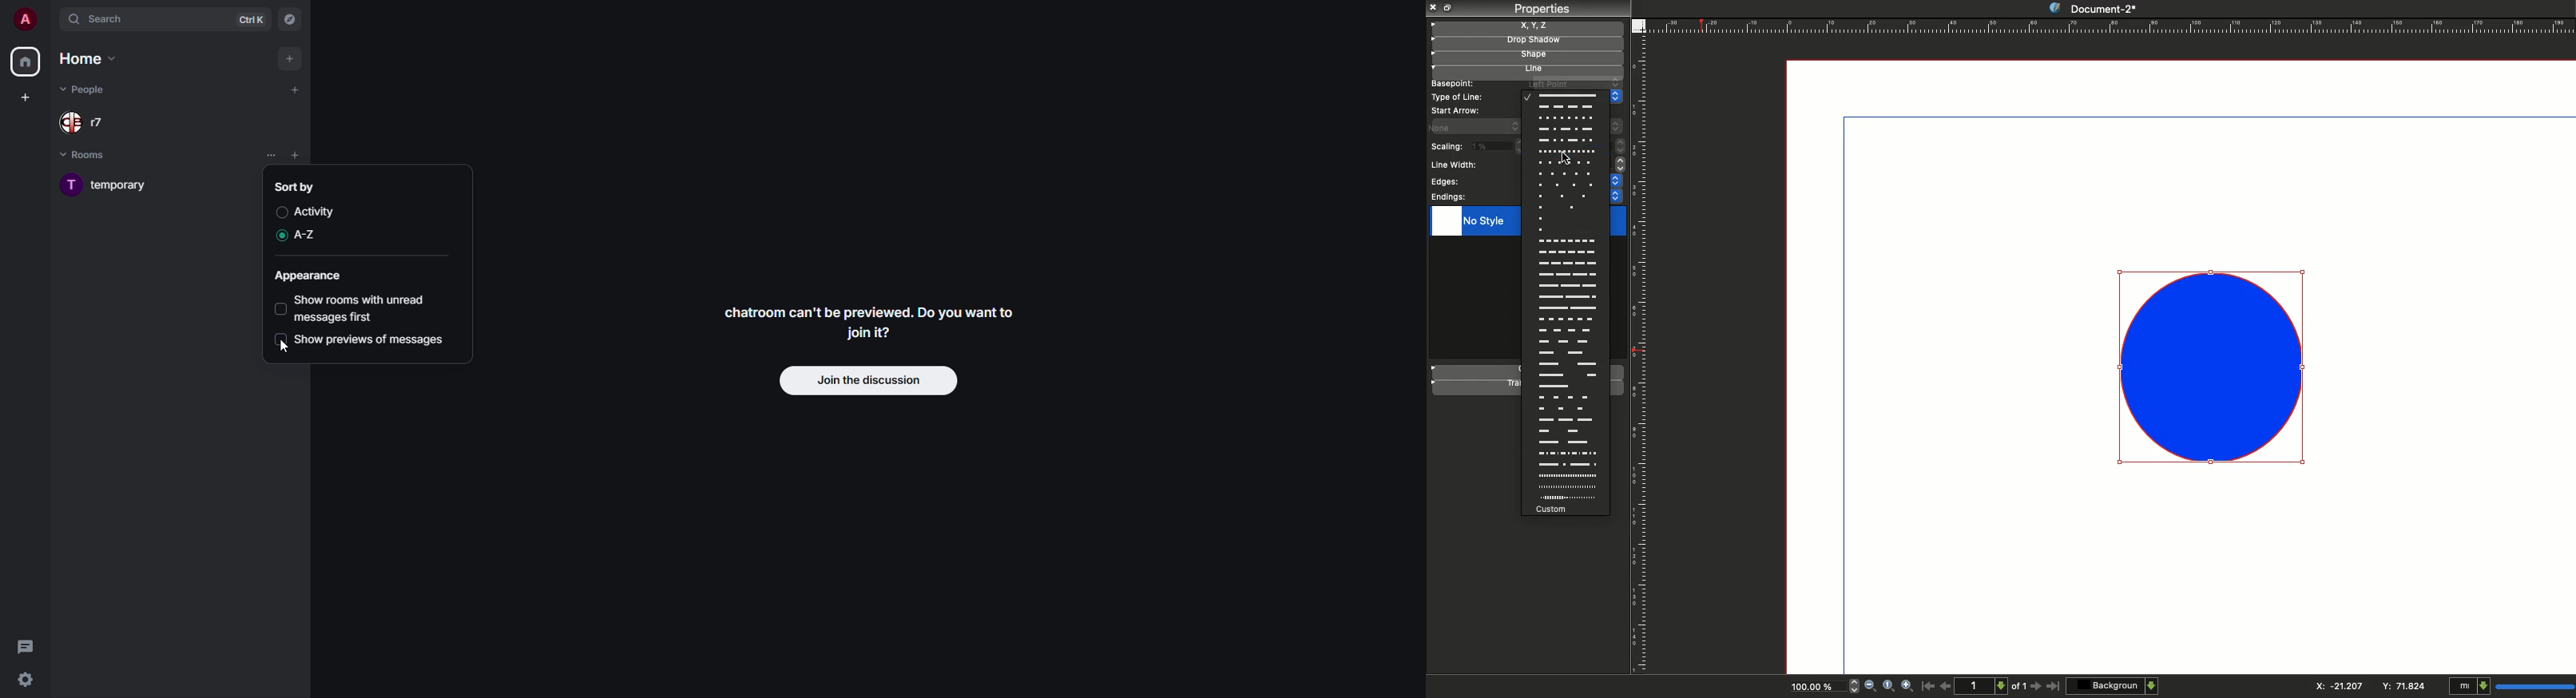  Describe the element at coordinates (1450, 7) in the screenshot. I see `Collapse` at that location.